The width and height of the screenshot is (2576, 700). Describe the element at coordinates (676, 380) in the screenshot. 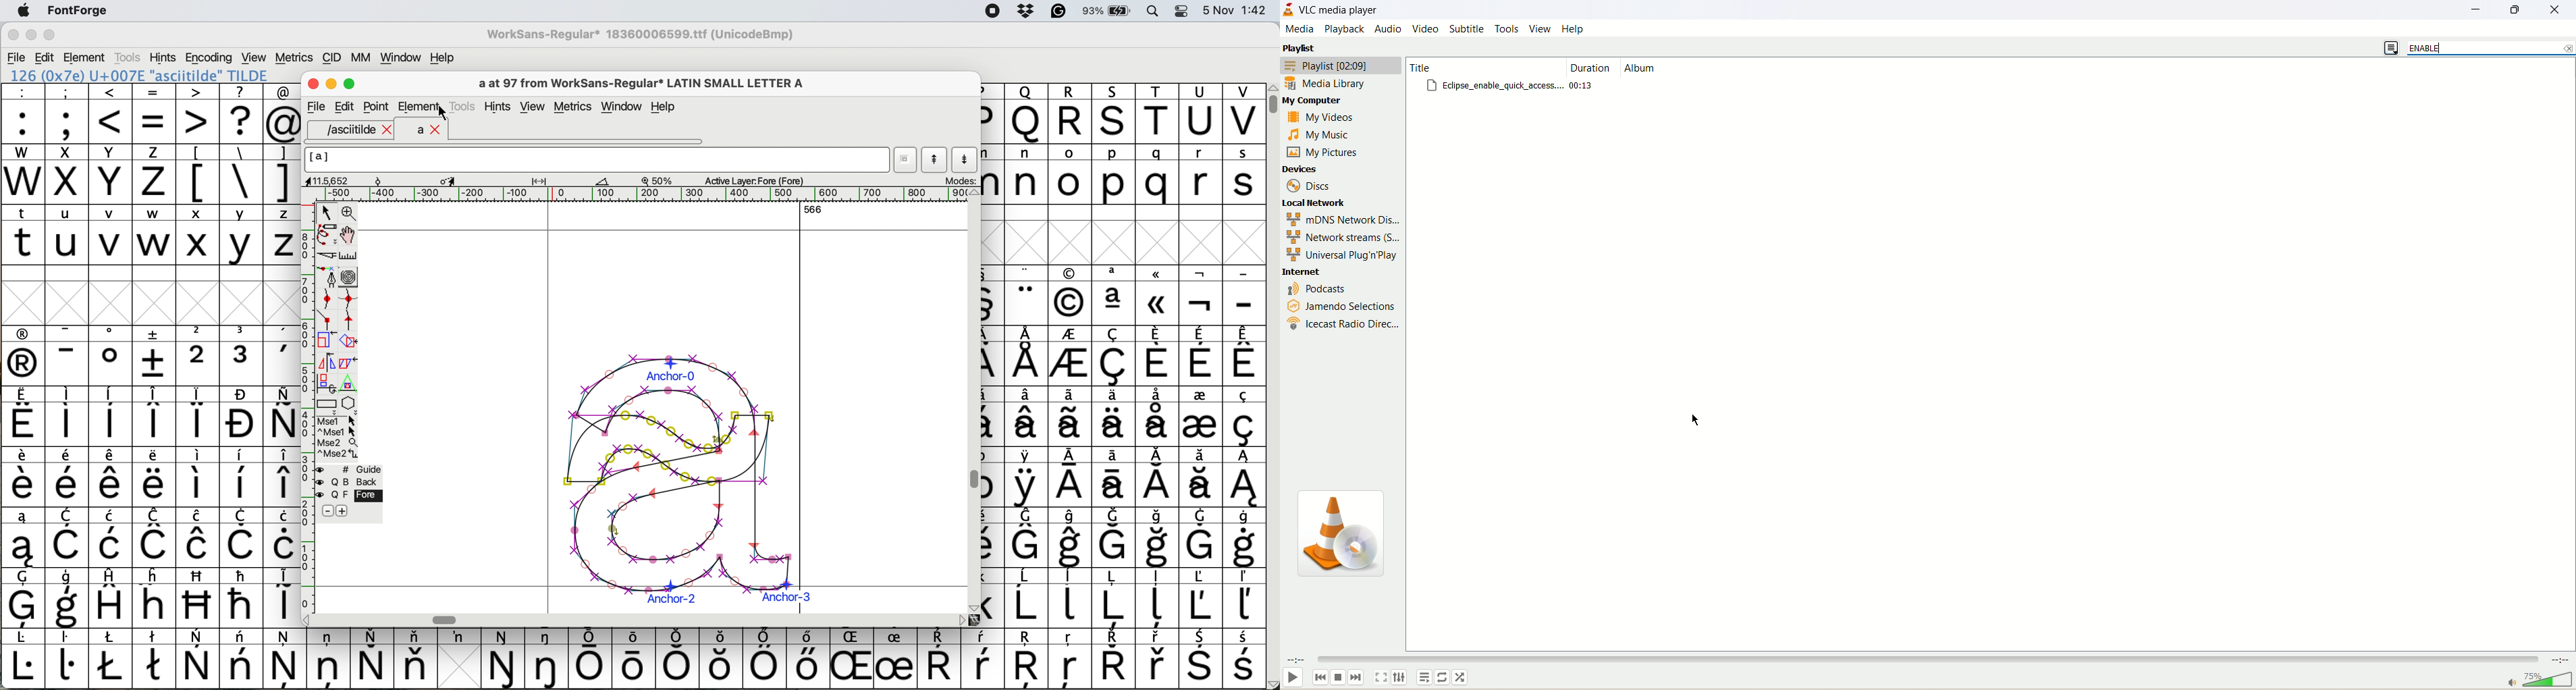

I see `a glyph` at that location.